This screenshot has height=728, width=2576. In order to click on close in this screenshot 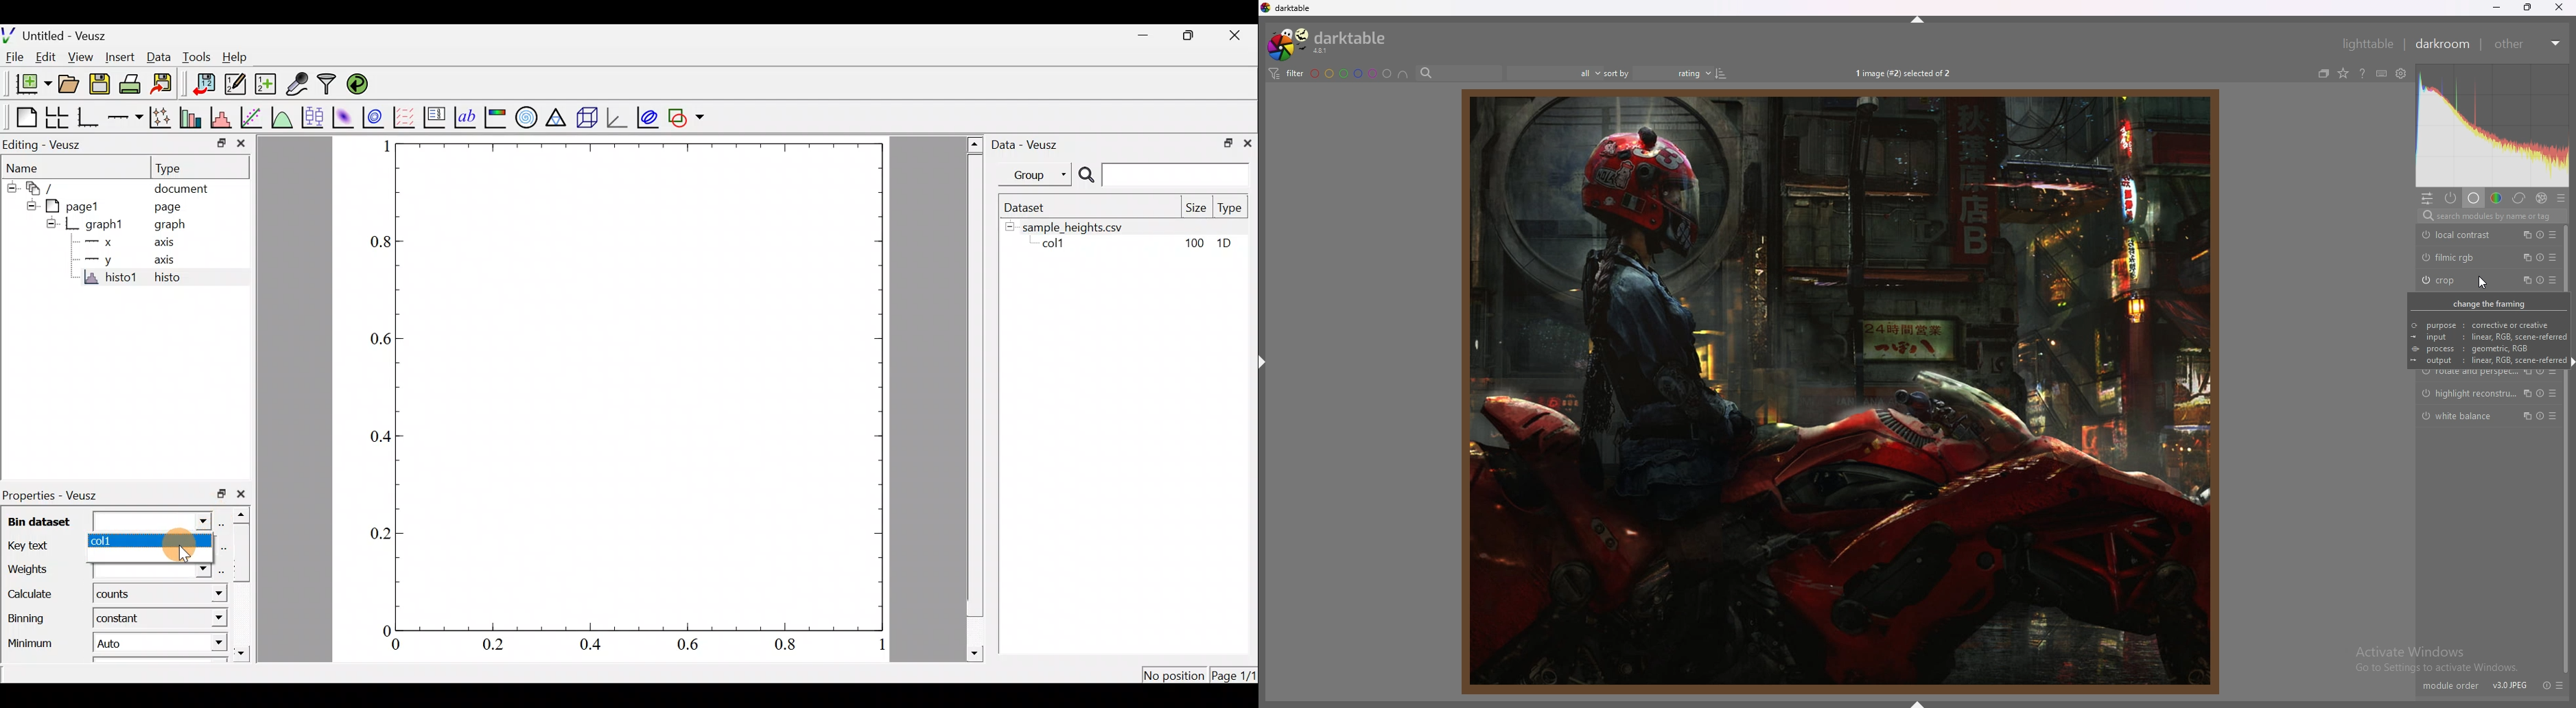, I will do `click(2558, 8)`.